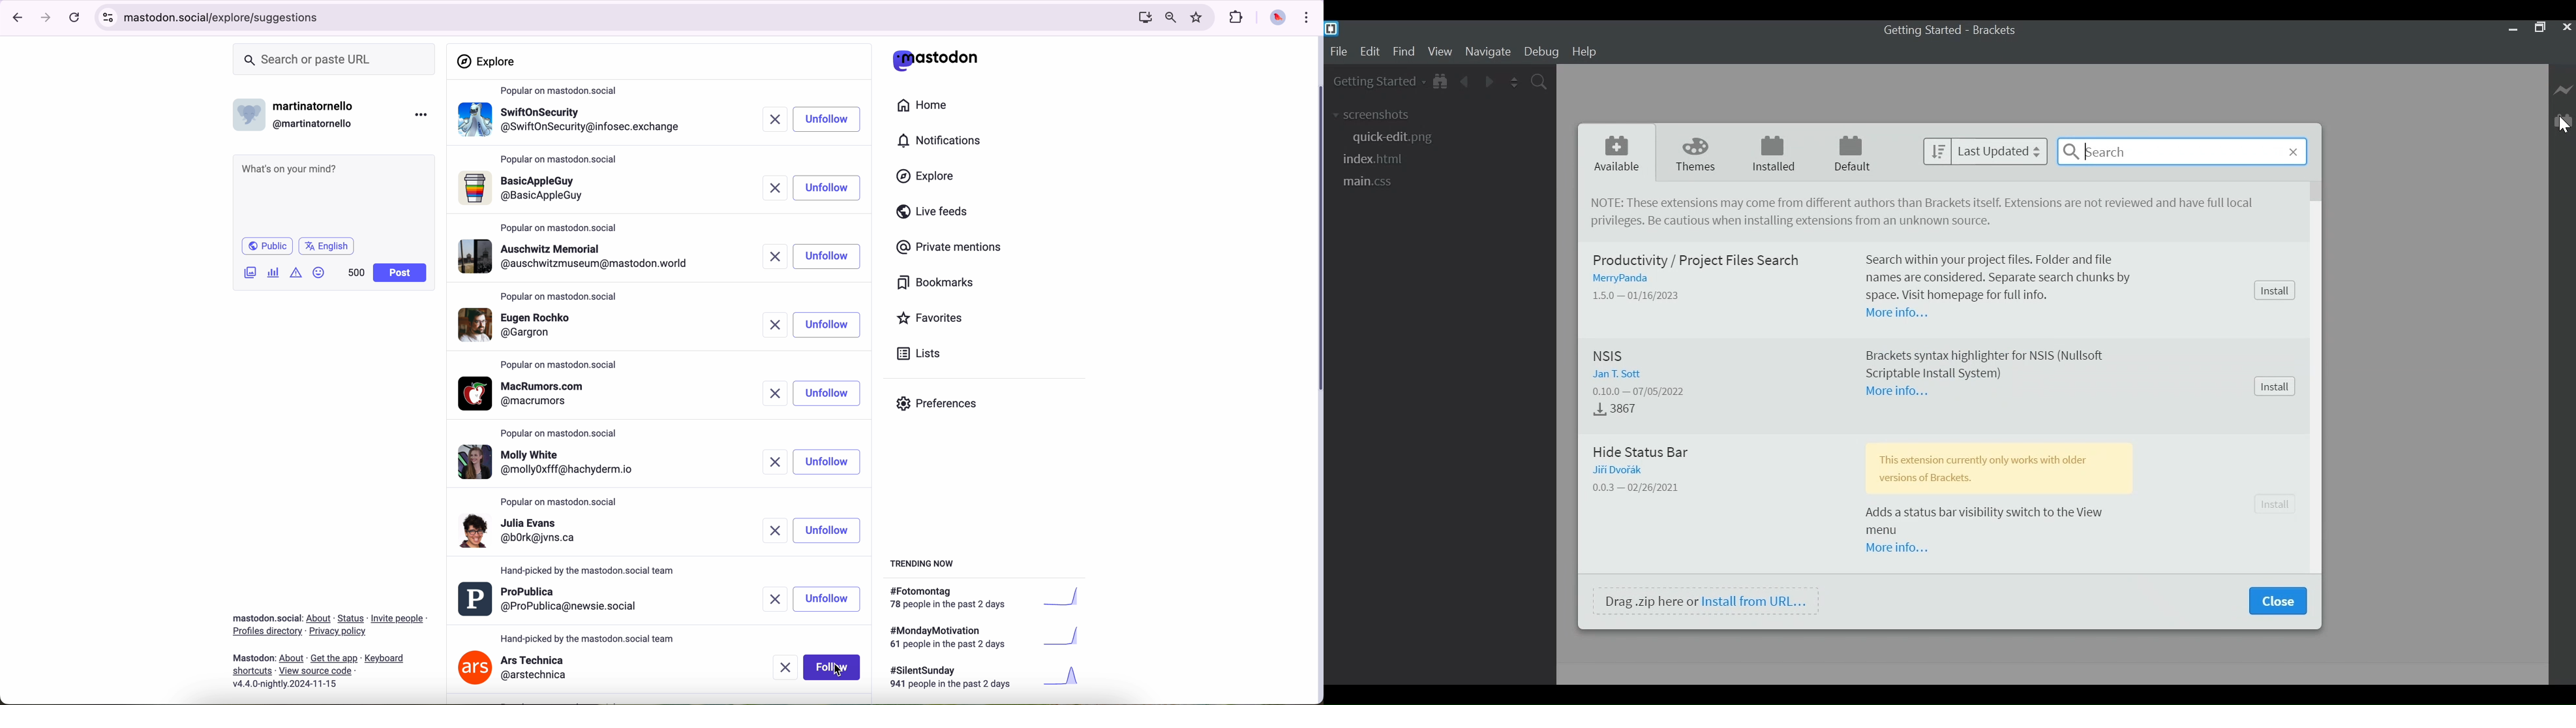  What do you see at coordinates (2002, 520) in the screenshot?
I see `Adds a status bar visibility switch to the view menu` at bounding box center [2002, 520].